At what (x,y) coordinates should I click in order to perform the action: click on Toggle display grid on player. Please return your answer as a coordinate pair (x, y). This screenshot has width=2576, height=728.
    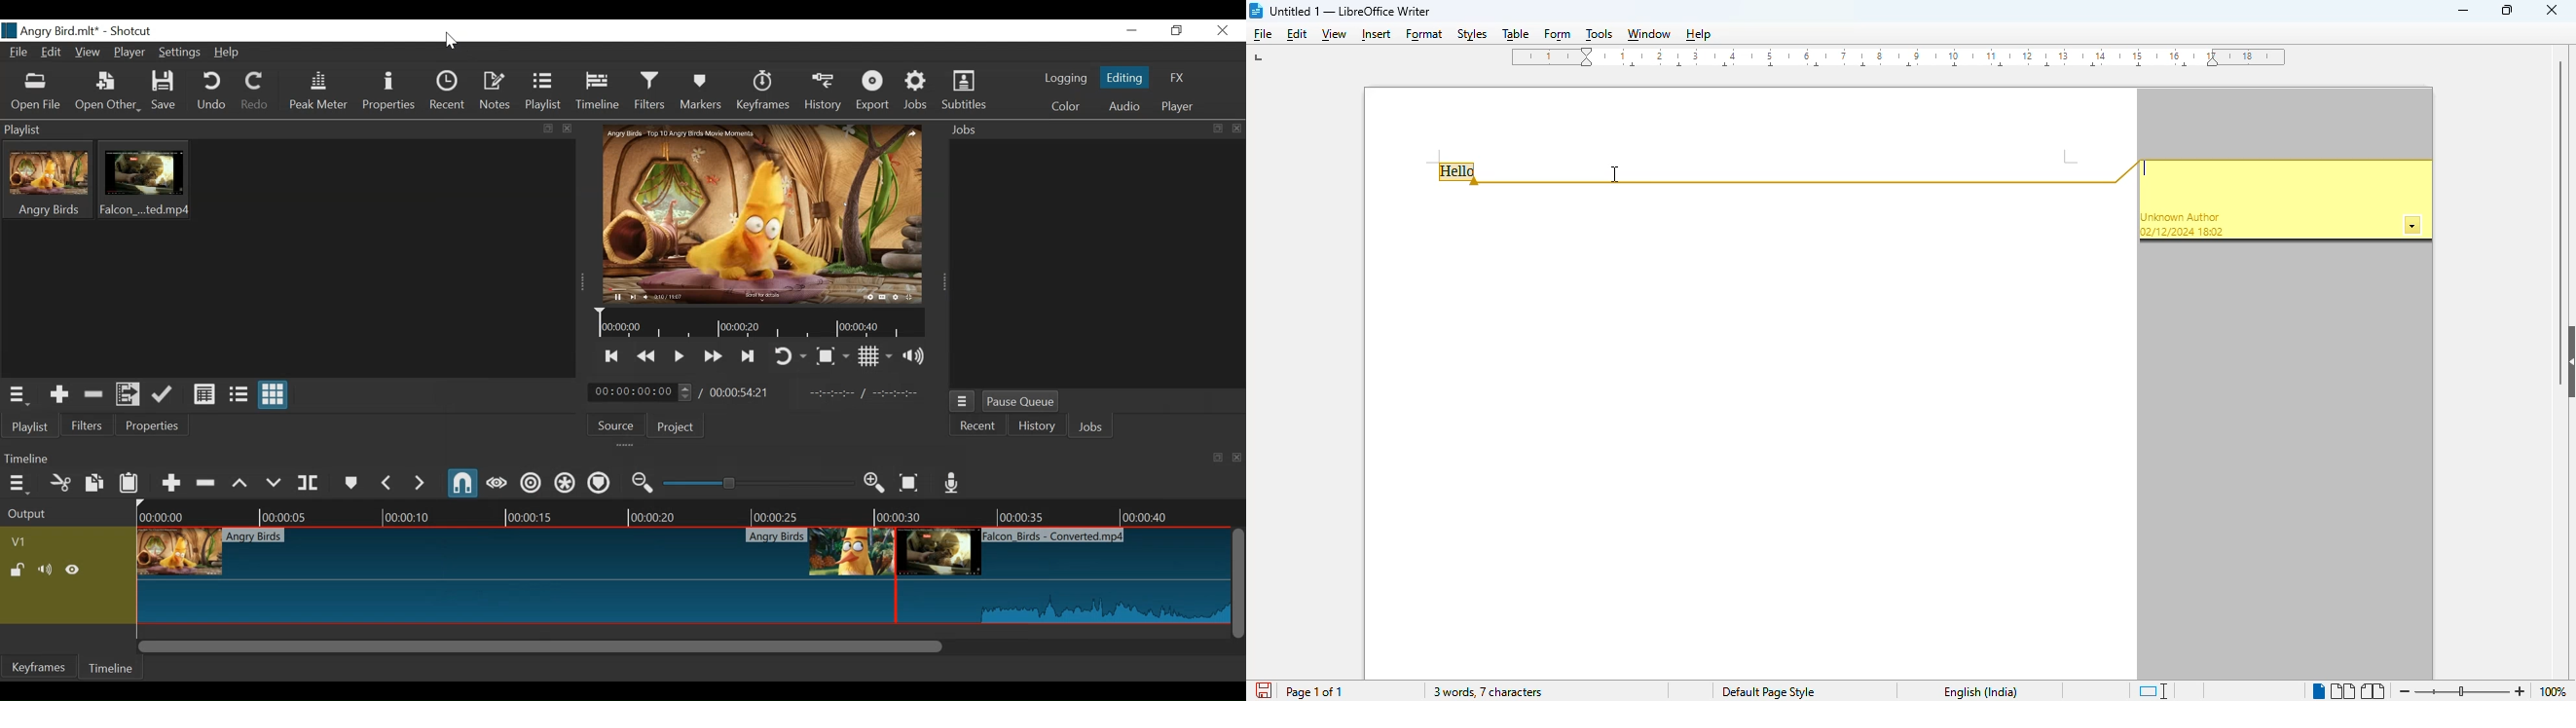
    Looking at the image, I should click on (874, 356).